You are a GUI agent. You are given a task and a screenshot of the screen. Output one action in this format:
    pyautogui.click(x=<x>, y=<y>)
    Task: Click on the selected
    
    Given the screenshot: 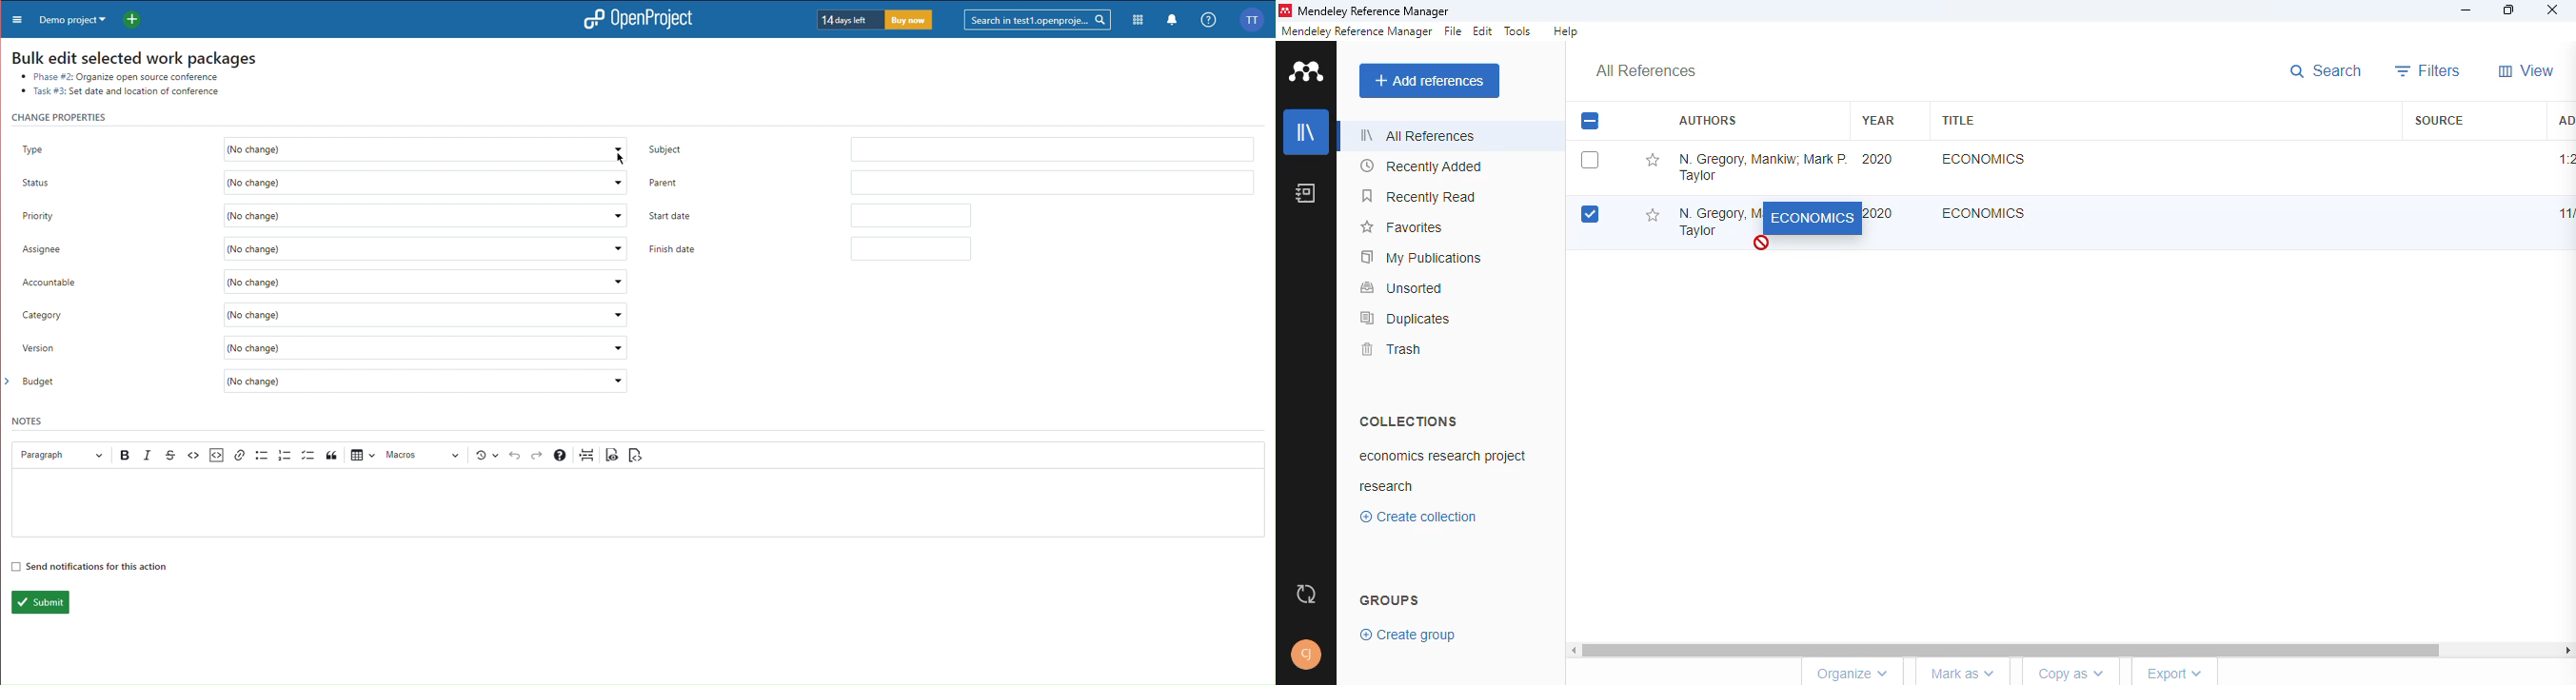 What is the action you would take?
    pyautogui.click(x=1591, y=214)
    